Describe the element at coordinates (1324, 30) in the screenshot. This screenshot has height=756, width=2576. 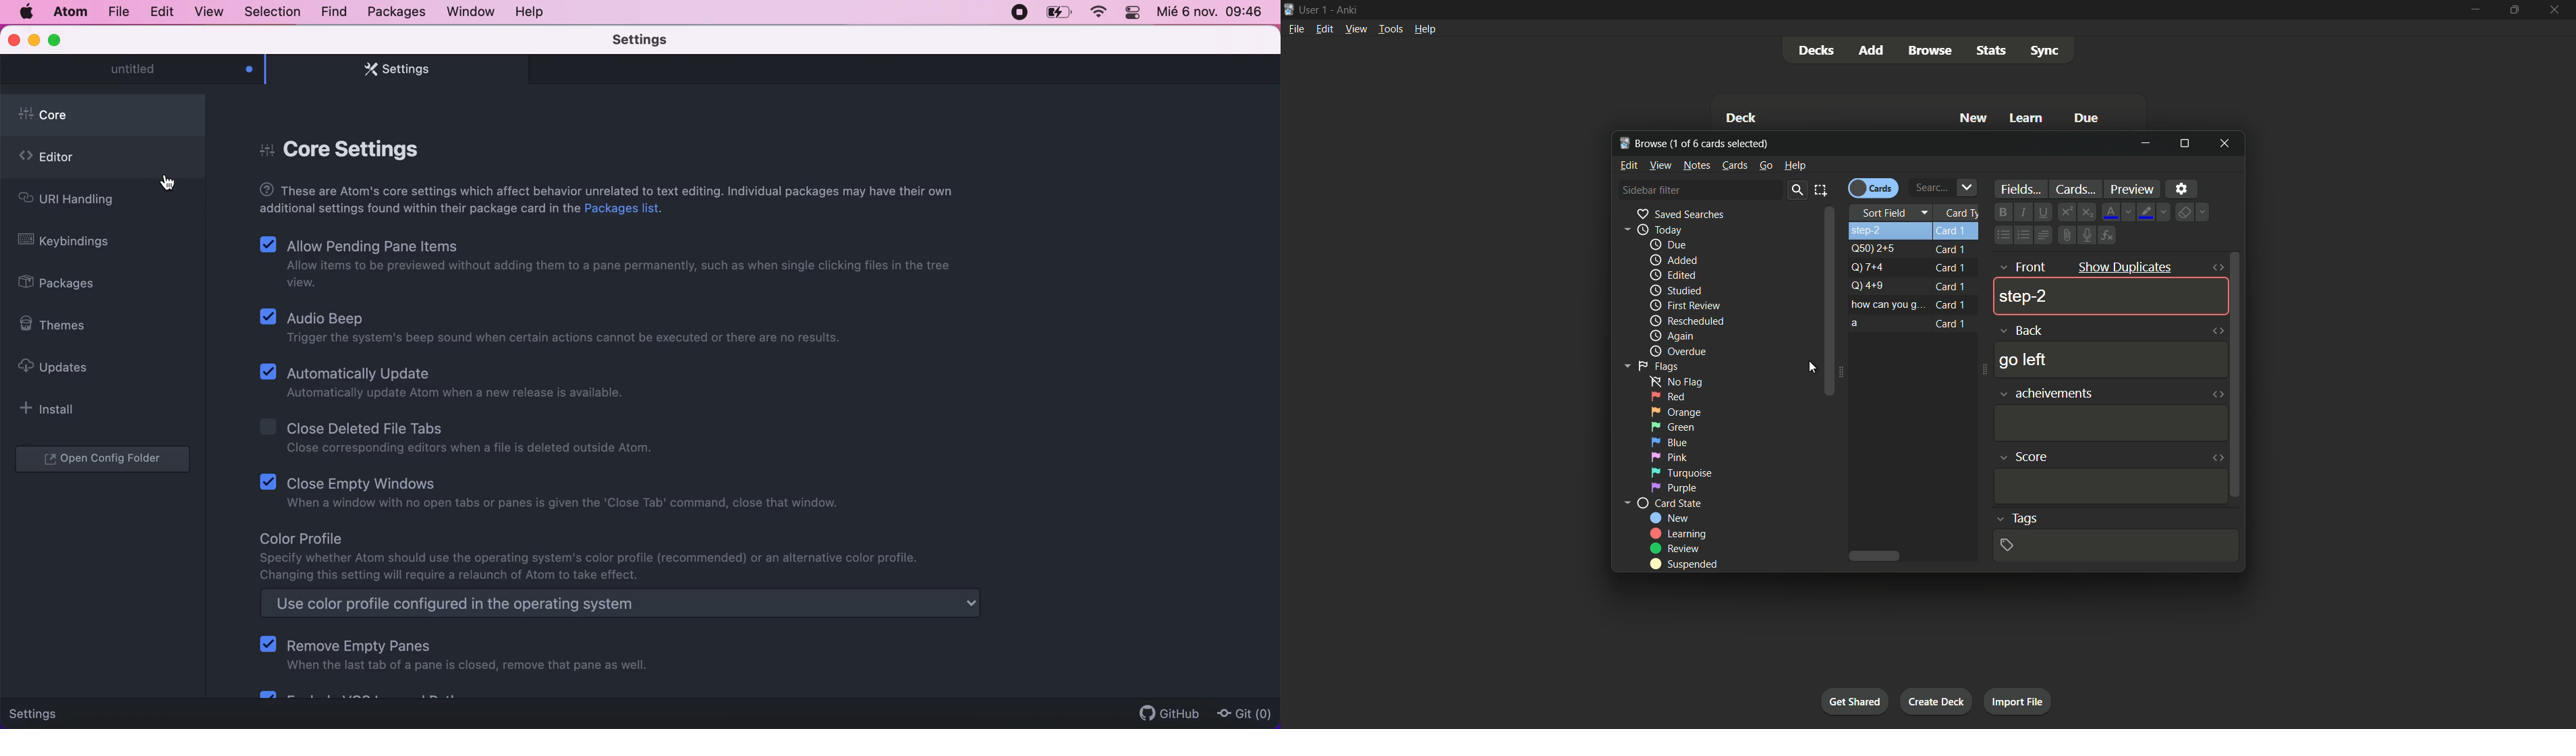
I see `Edit menu` at that location.